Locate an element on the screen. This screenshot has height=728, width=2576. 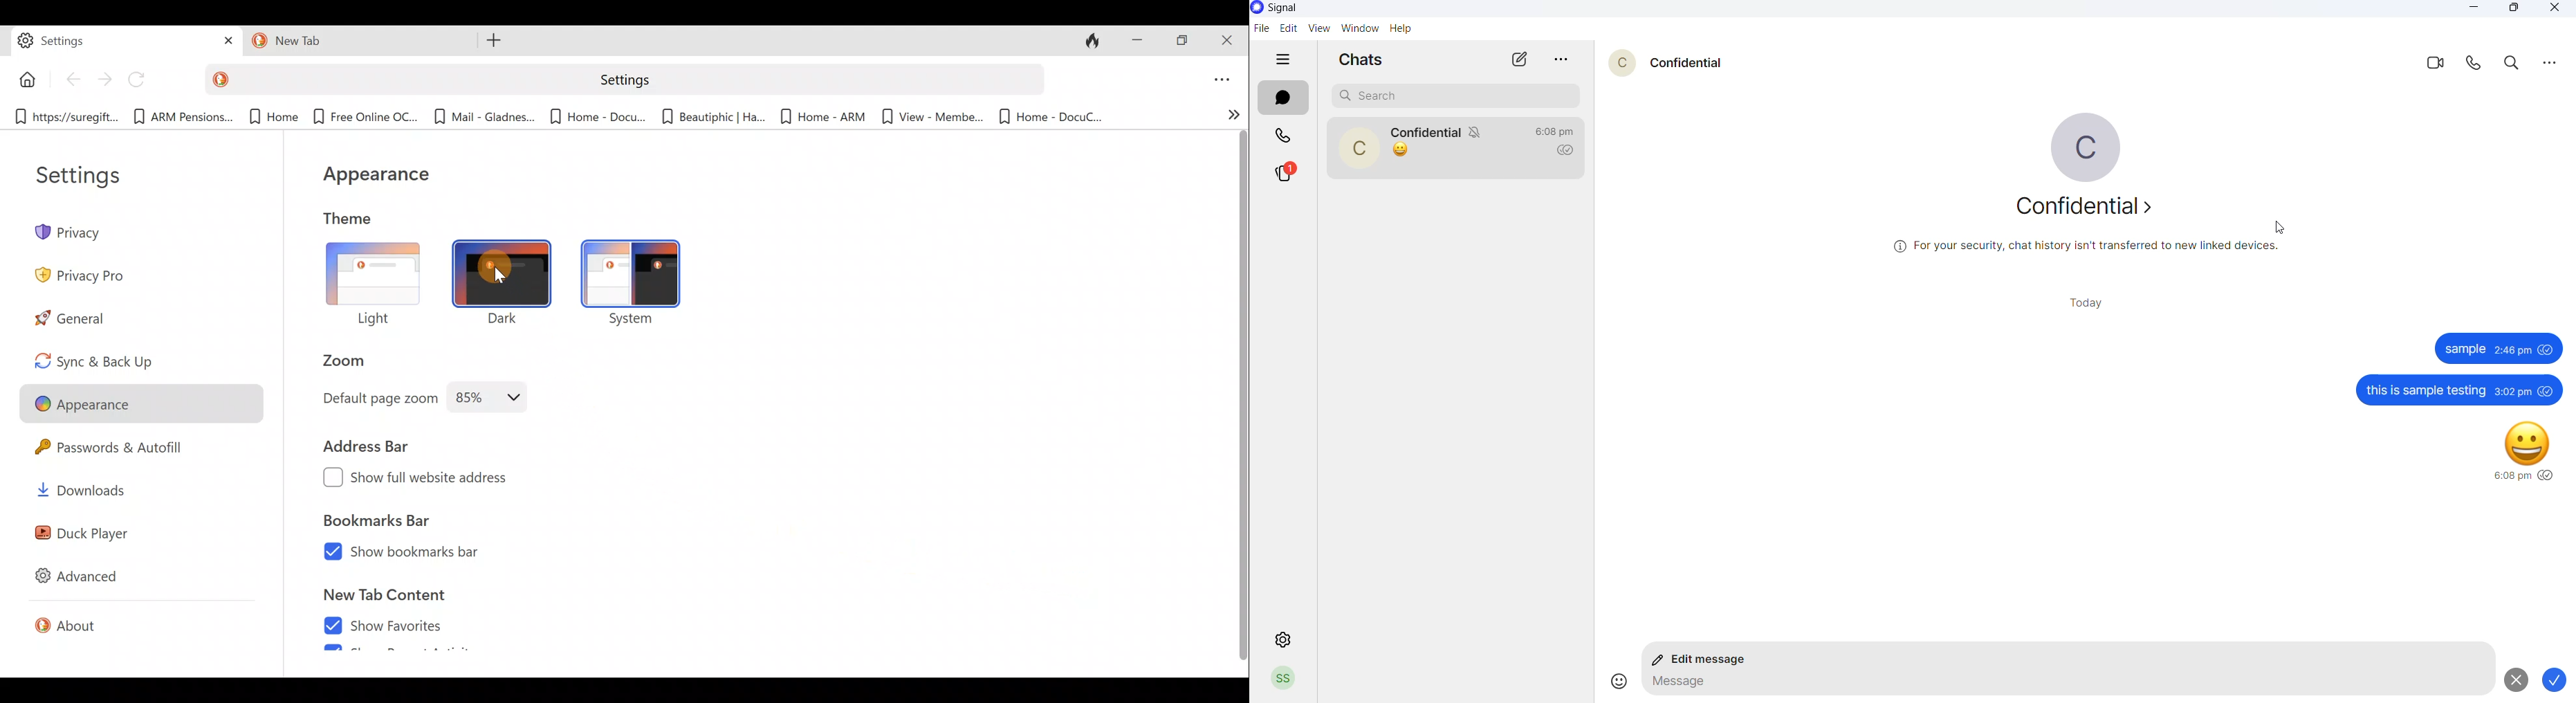
Tab 12 is located at coordinates (370, 44).